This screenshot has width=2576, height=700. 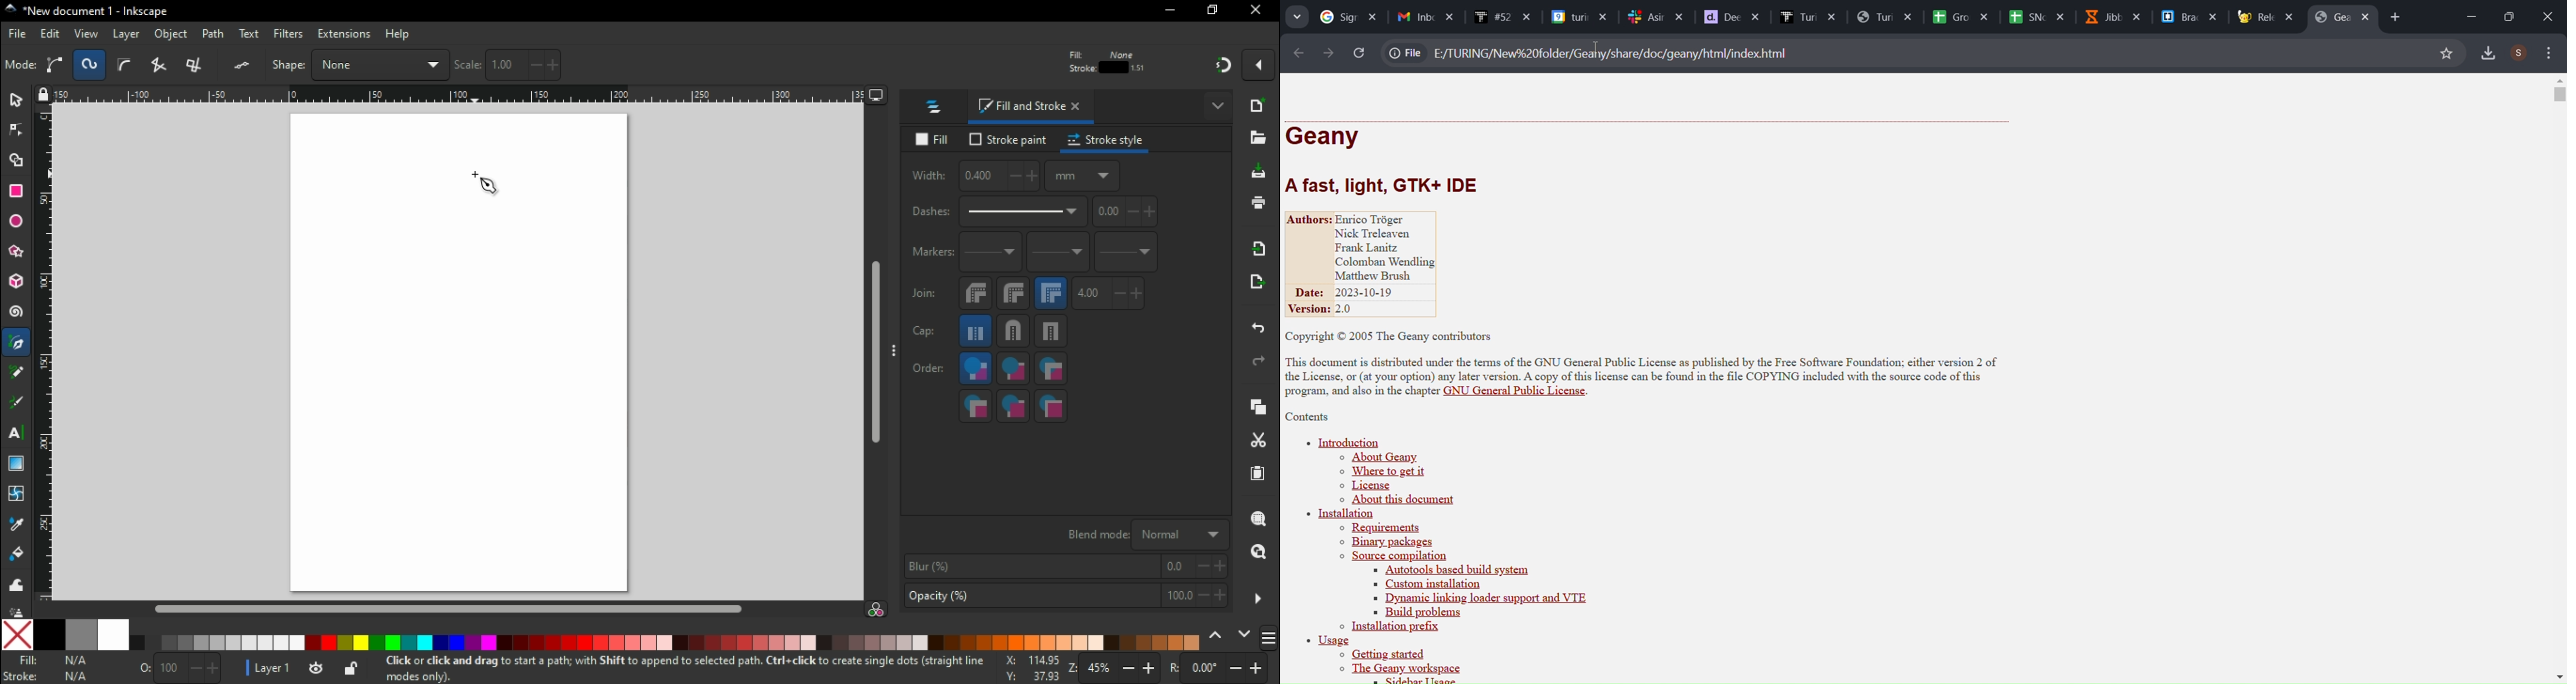 I want to click on fill color, so click(x=53, y=661).